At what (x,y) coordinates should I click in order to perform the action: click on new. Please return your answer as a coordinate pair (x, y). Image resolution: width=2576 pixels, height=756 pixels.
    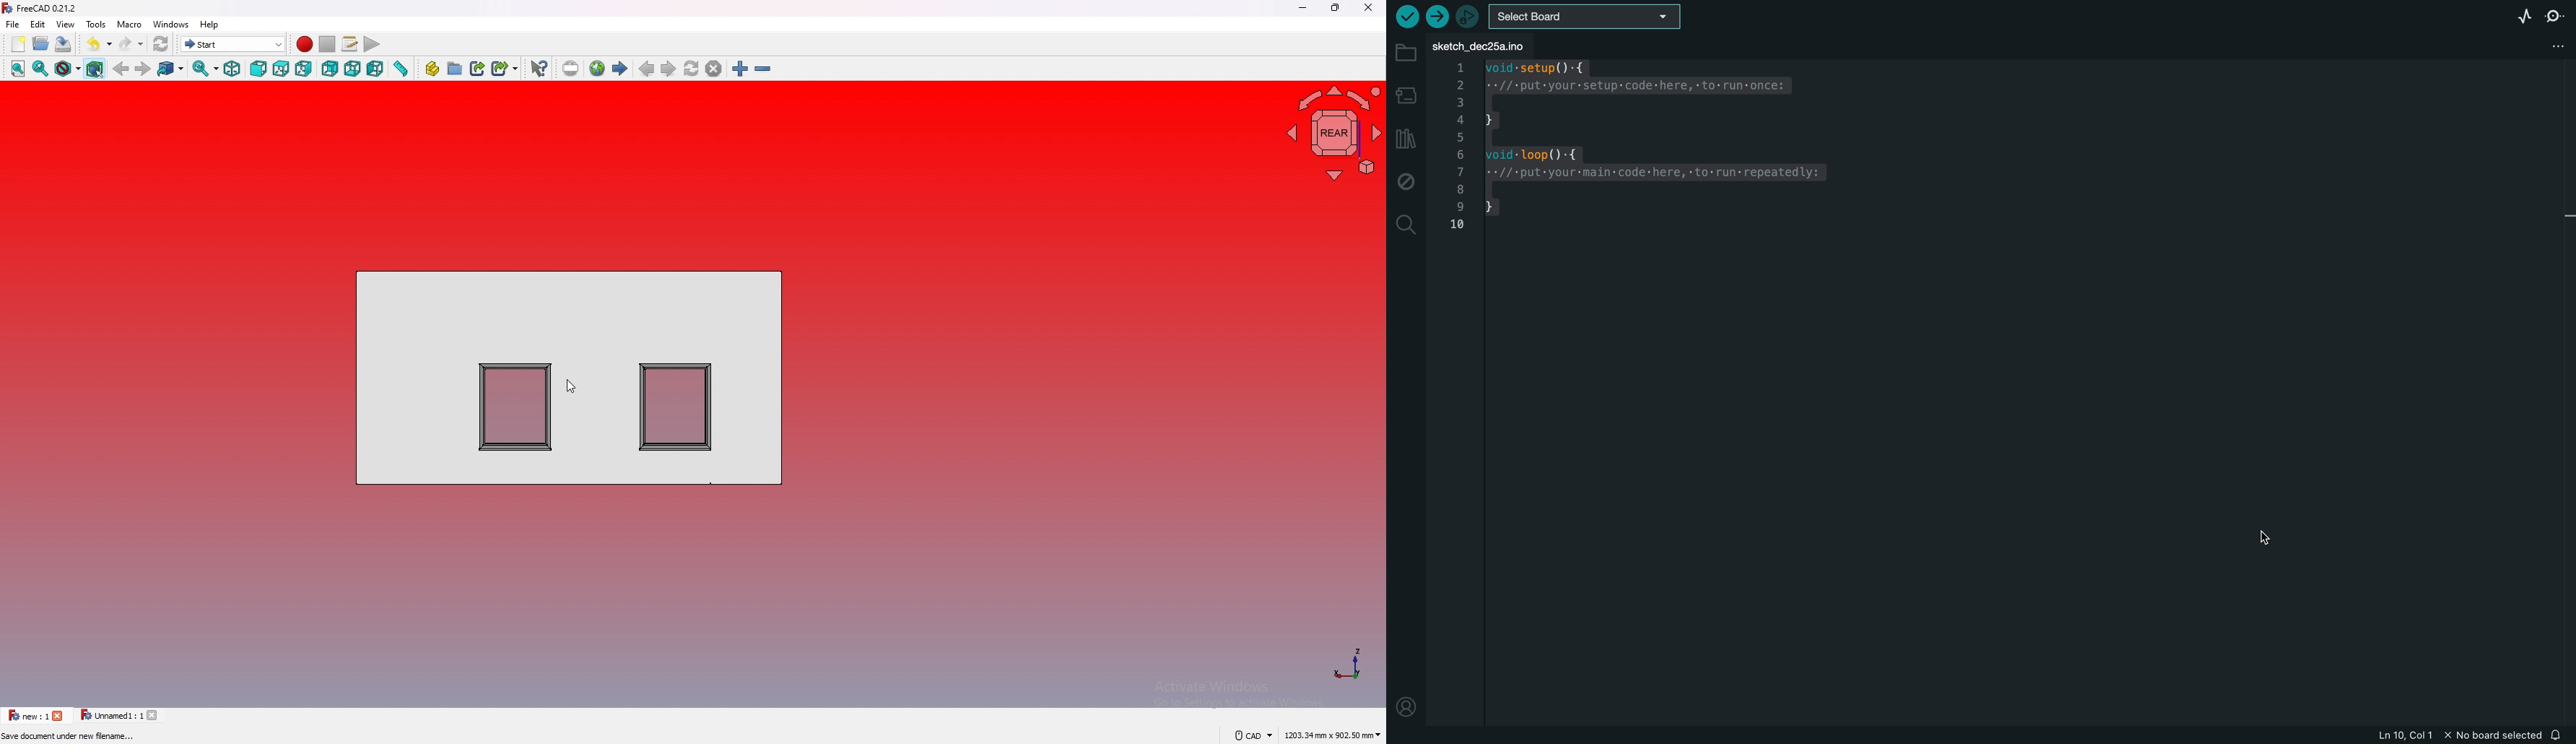
    Looking at the image, I should click on (19, 45).